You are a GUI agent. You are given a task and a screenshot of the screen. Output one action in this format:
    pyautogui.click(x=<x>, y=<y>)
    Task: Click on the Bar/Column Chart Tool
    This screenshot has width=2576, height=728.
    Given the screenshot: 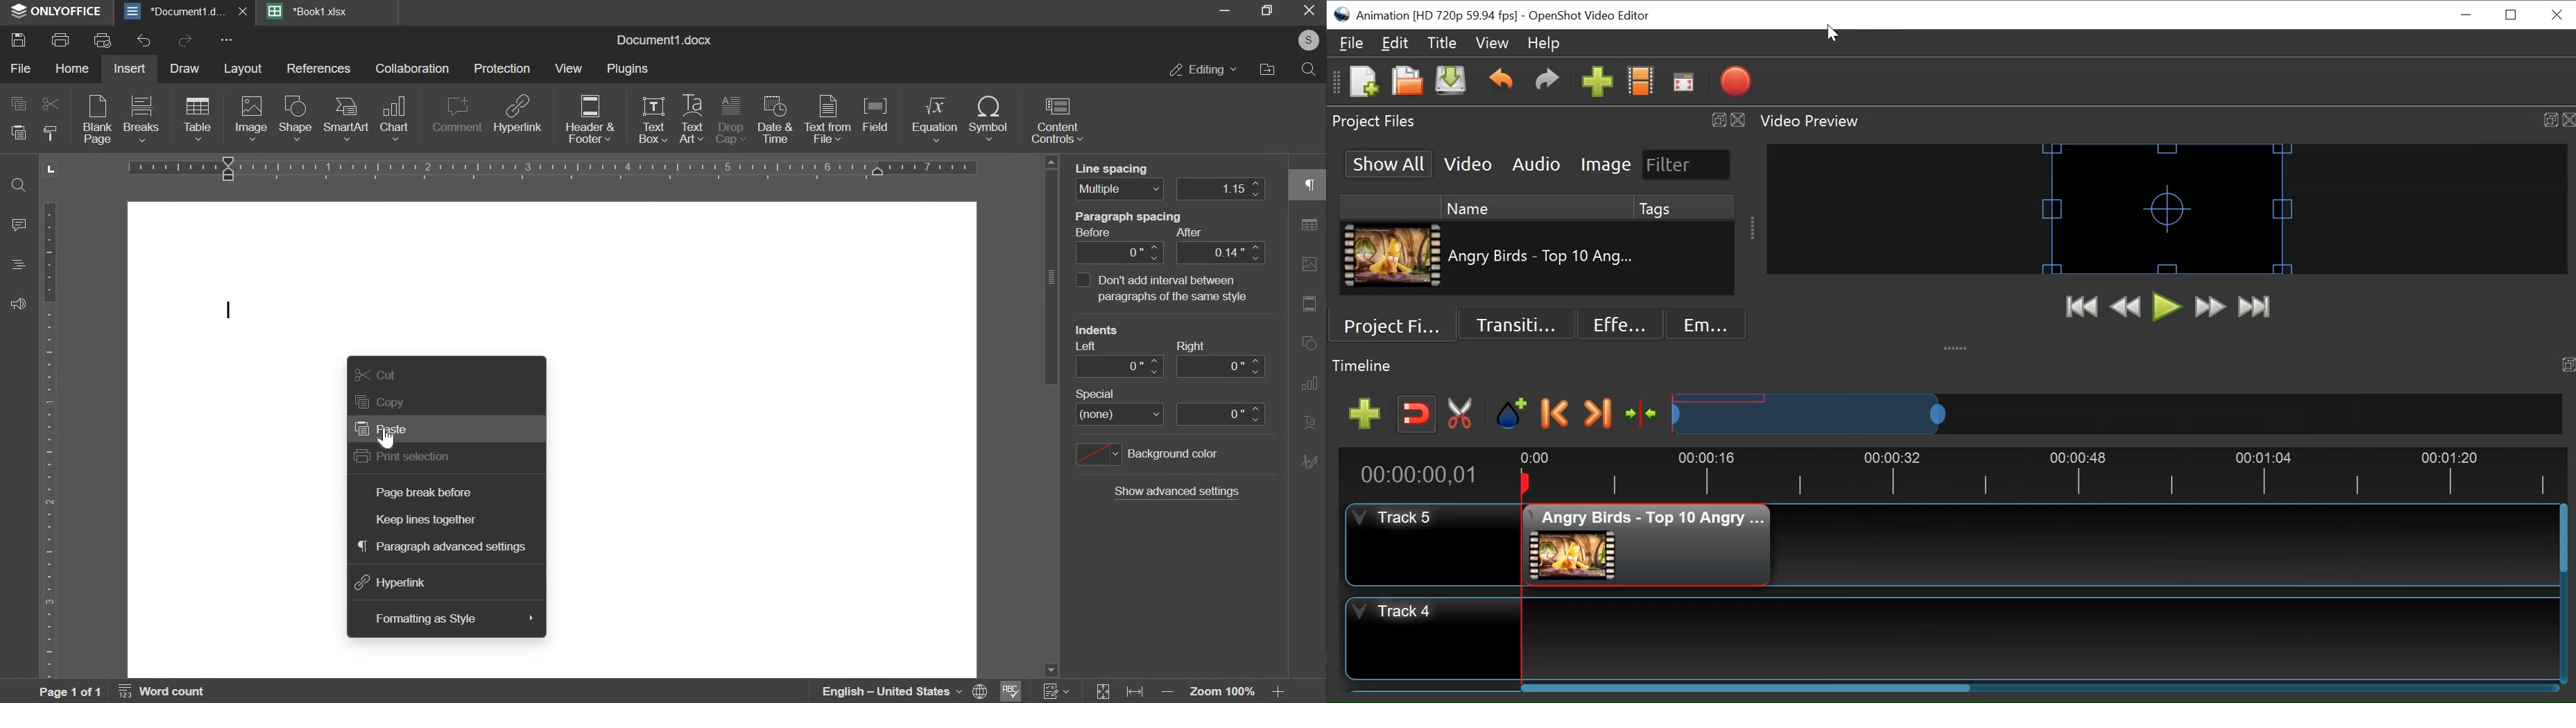 What is the action you would take?
    pyautogui.click(x=1310, y=343)
    